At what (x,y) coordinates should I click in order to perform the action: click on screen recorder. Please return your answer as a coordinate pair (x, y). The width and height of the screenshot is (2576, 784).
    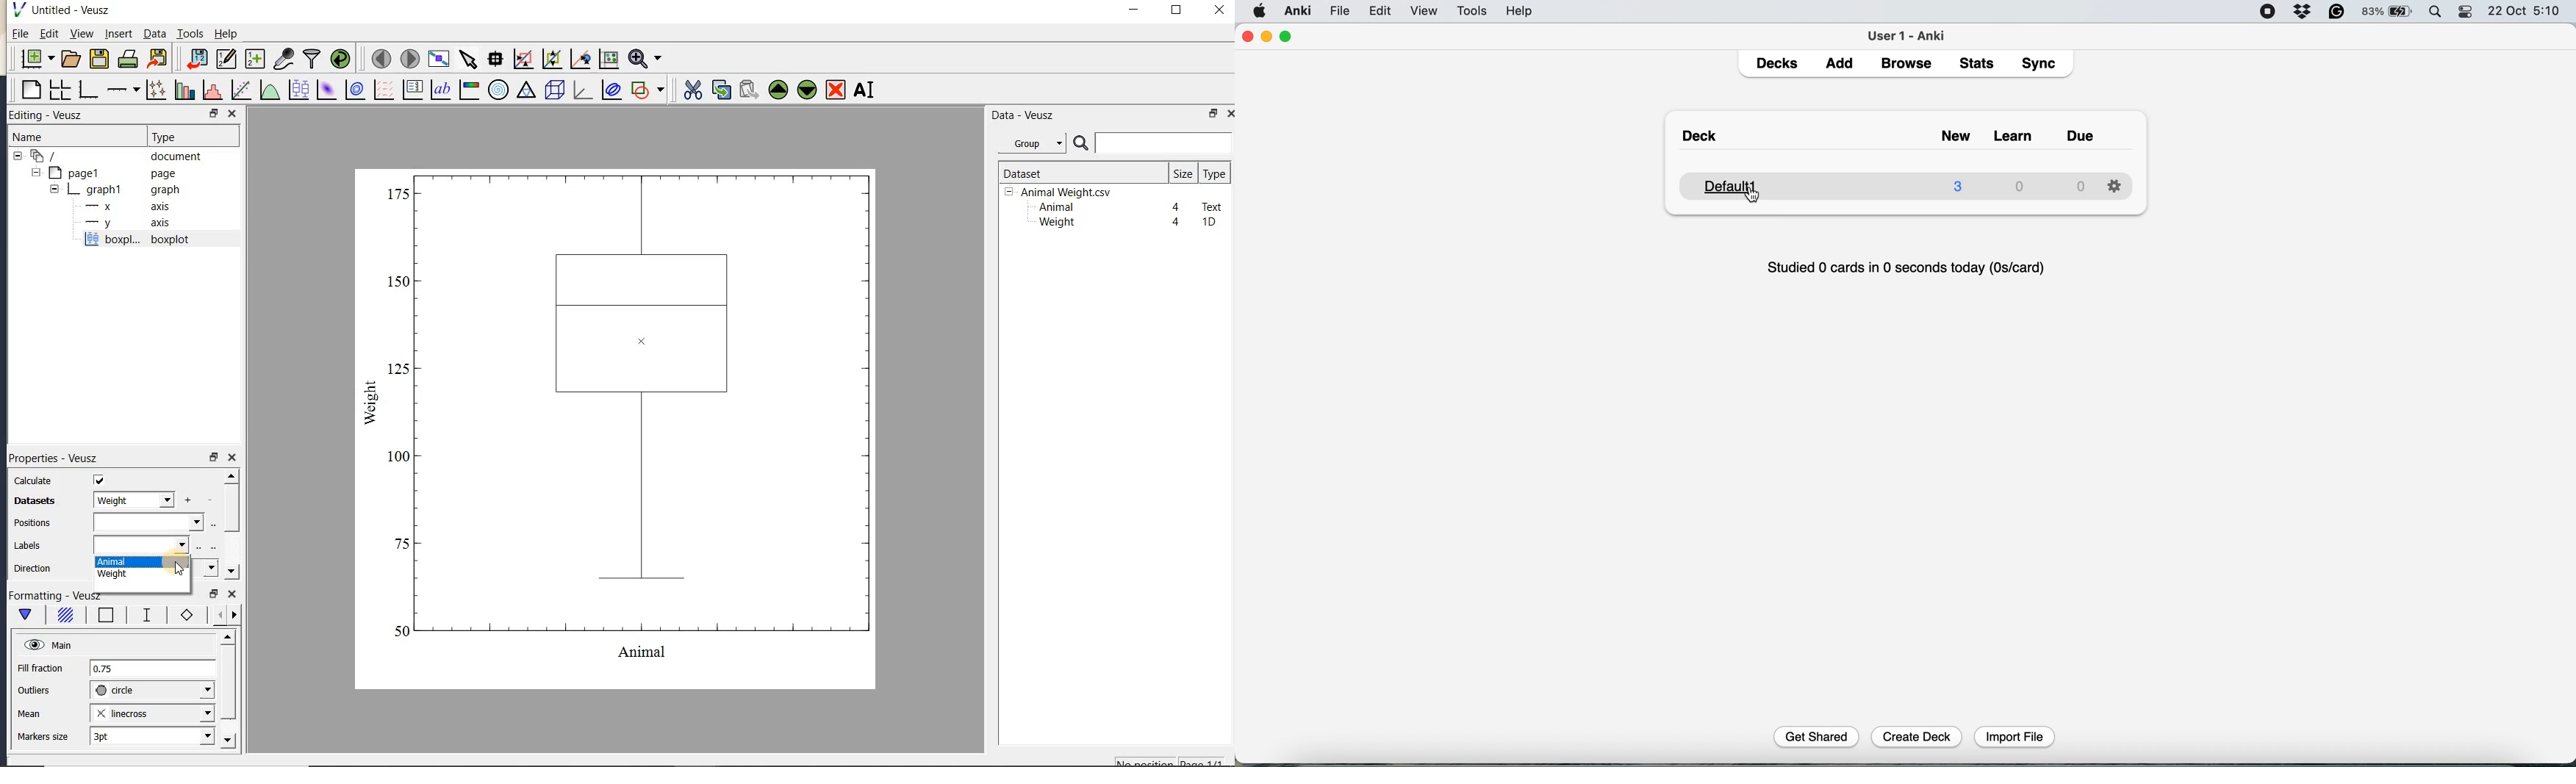
    Looking at the image, I should click on (2268, 13).